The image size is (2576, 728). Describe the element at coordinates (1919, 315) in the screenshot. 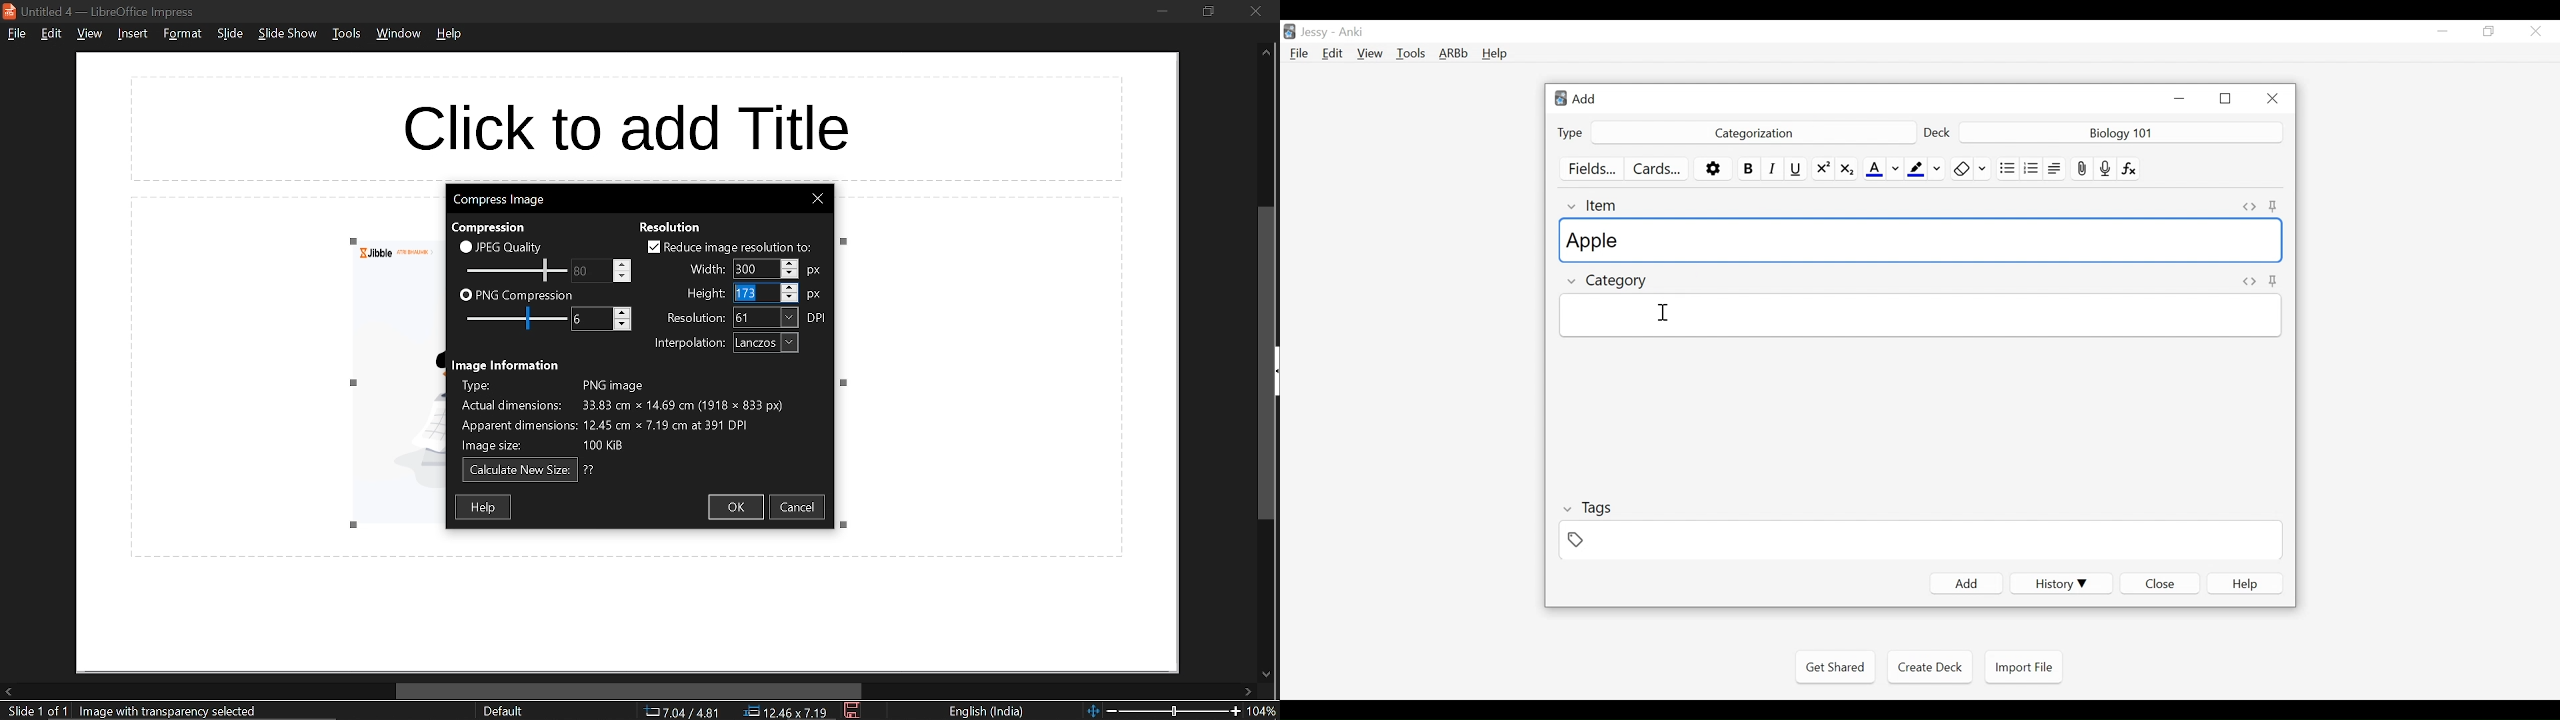

I see `Category Field` at that location.